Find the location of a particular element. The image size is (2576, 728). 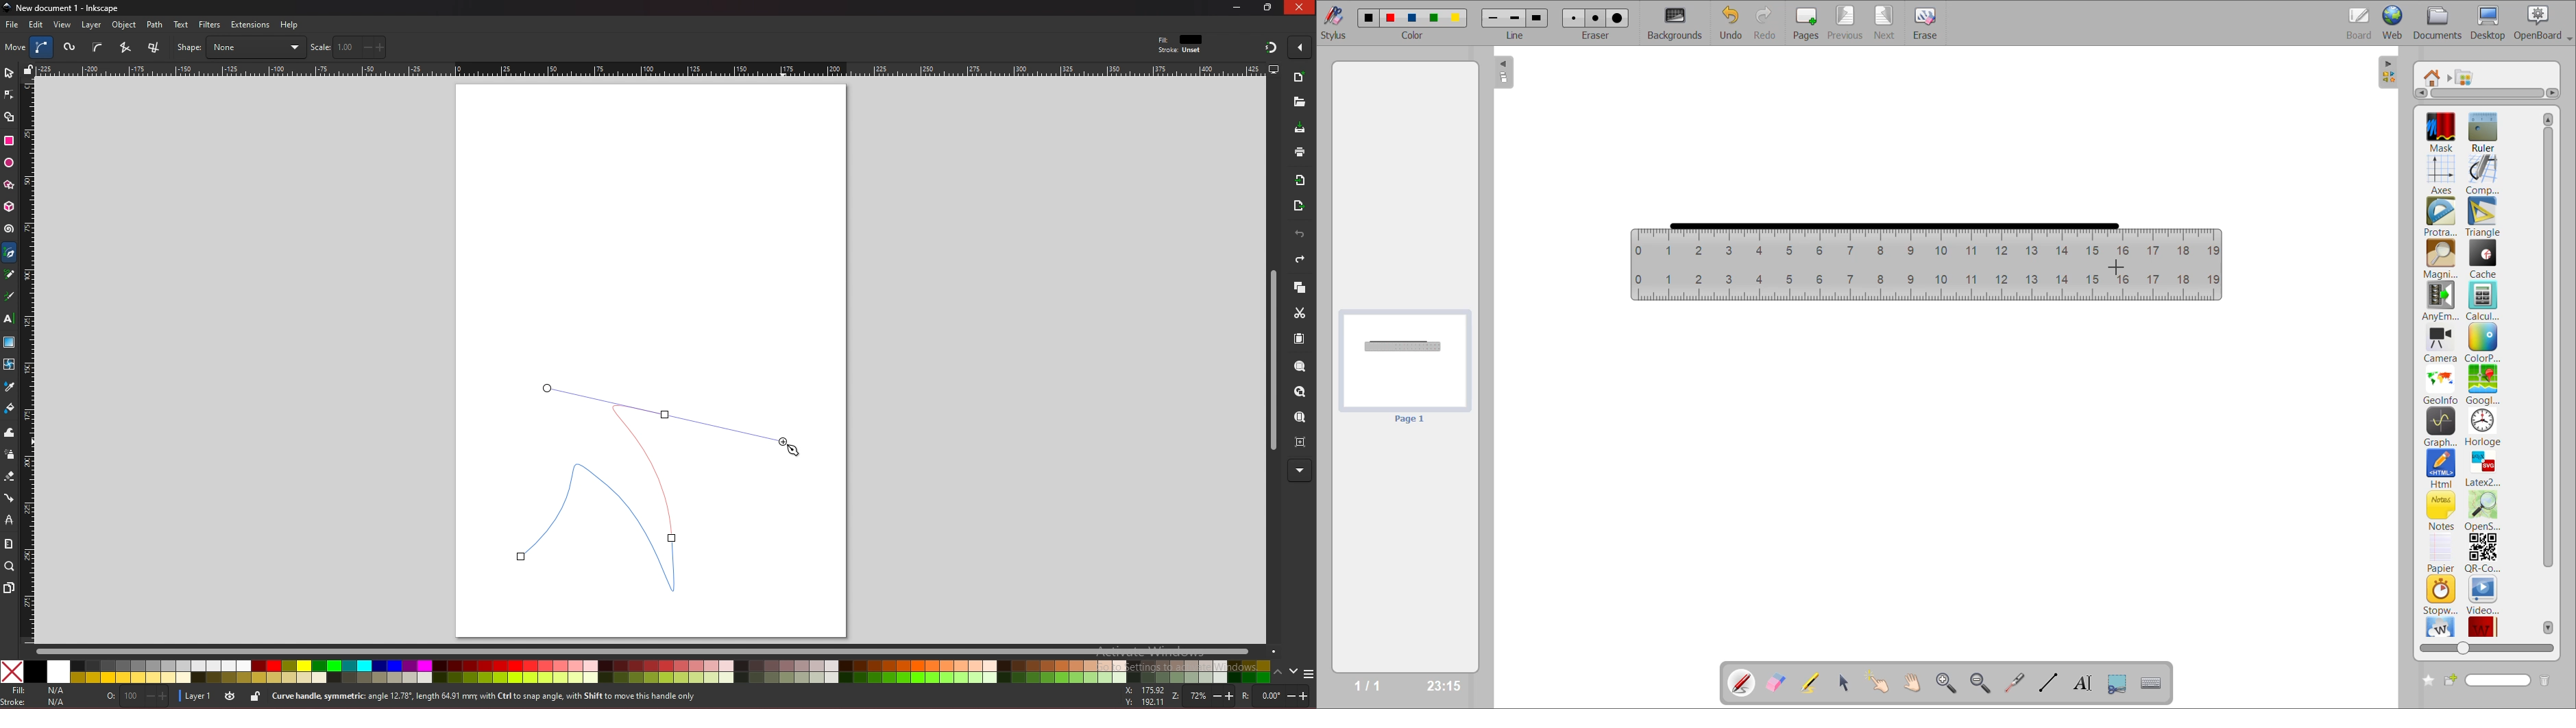

vertical rule is located at coordinates (27, 362).